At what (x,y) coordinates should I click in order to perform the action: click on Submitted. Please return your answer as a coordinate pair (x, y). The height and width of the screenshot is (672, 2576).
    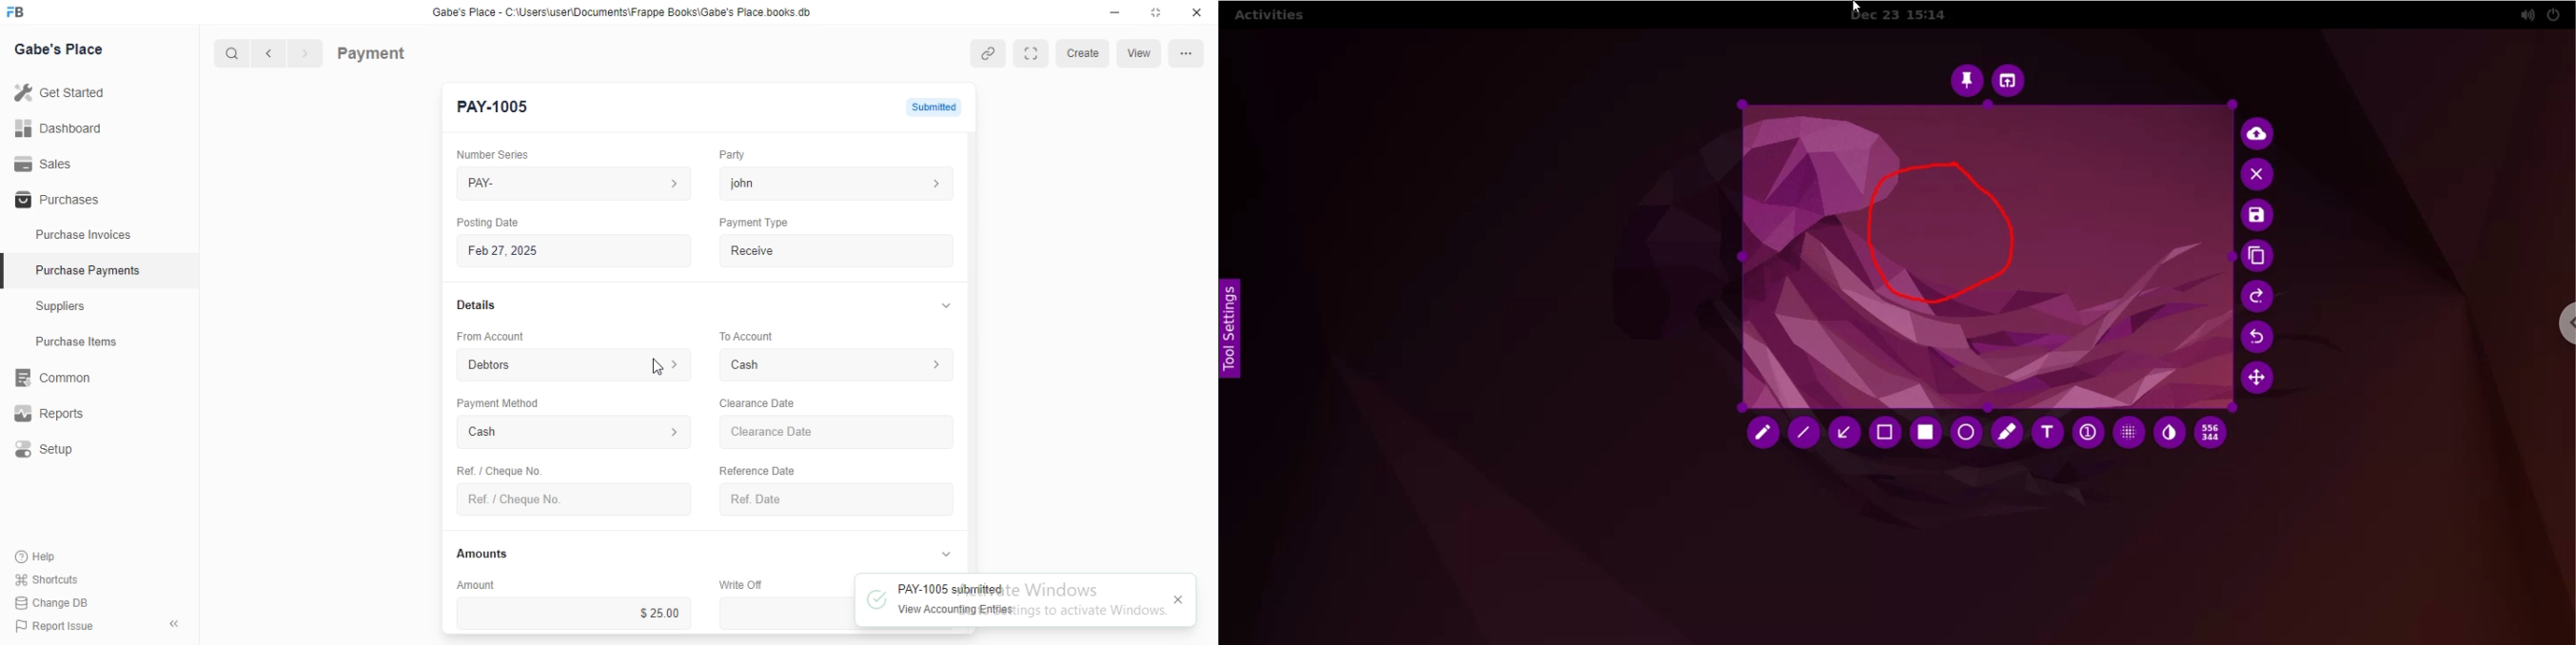
    Looking at the image, I should click on (933, 106).